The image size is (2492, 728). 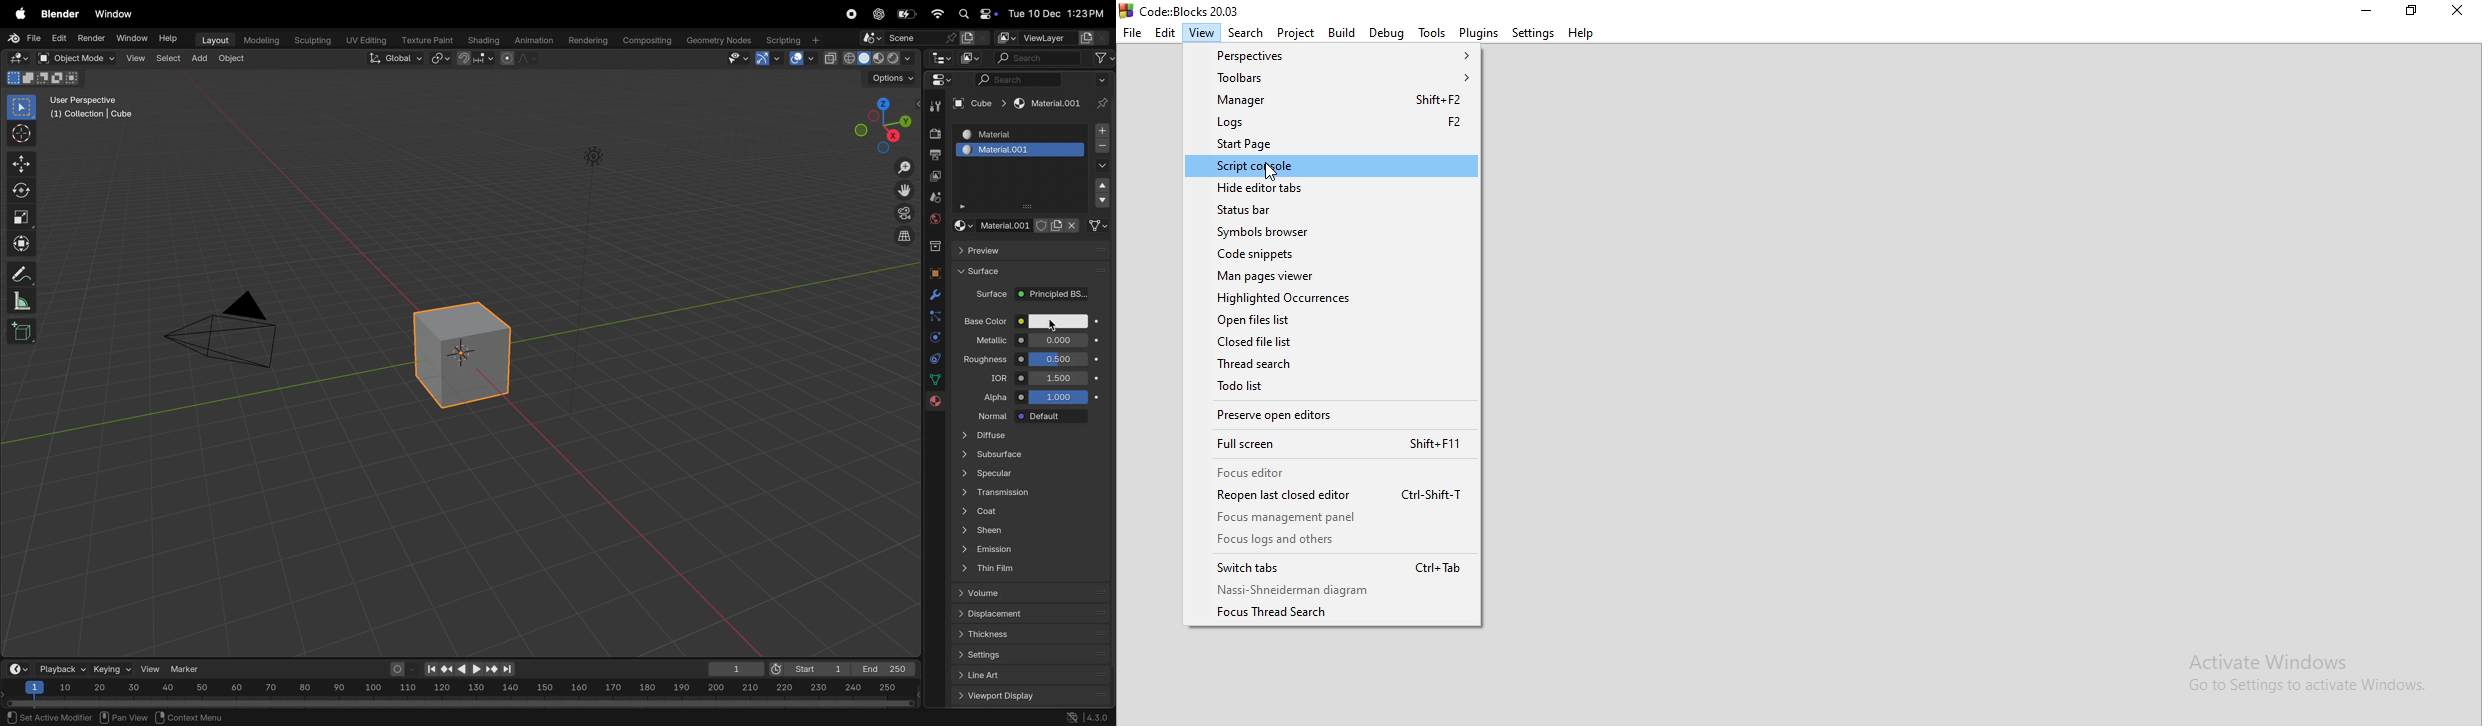 I want to click on displacement, so click(x=1033, y=615).